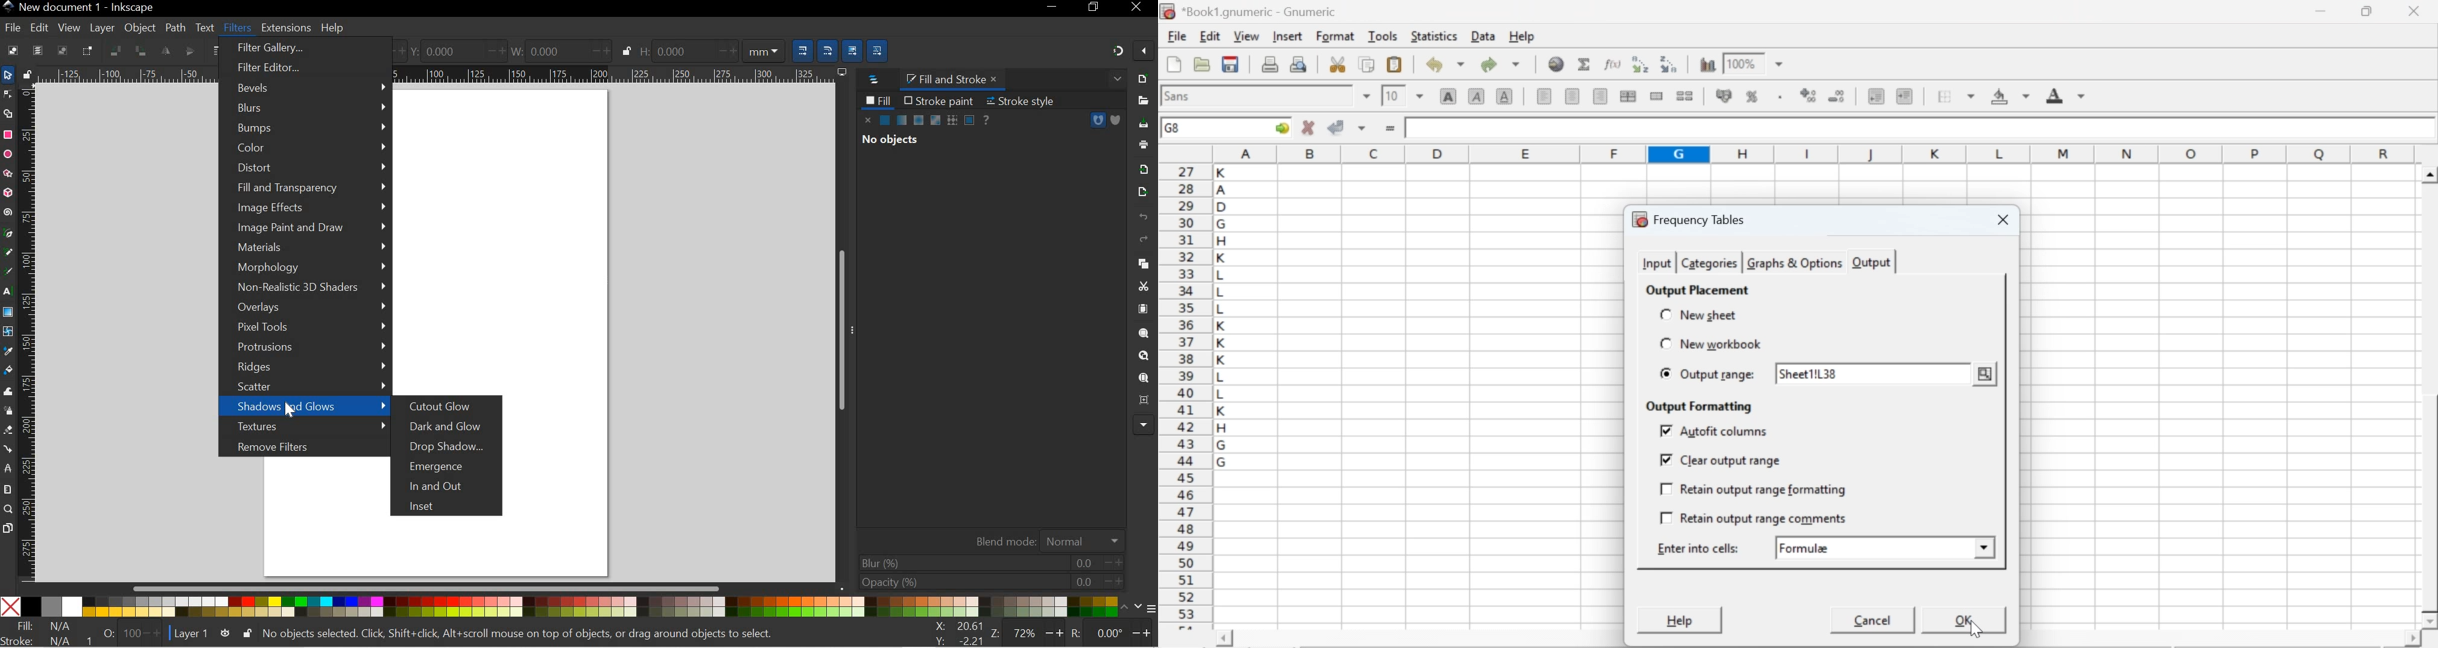  I want to click on VIEW, so click(68, 27).